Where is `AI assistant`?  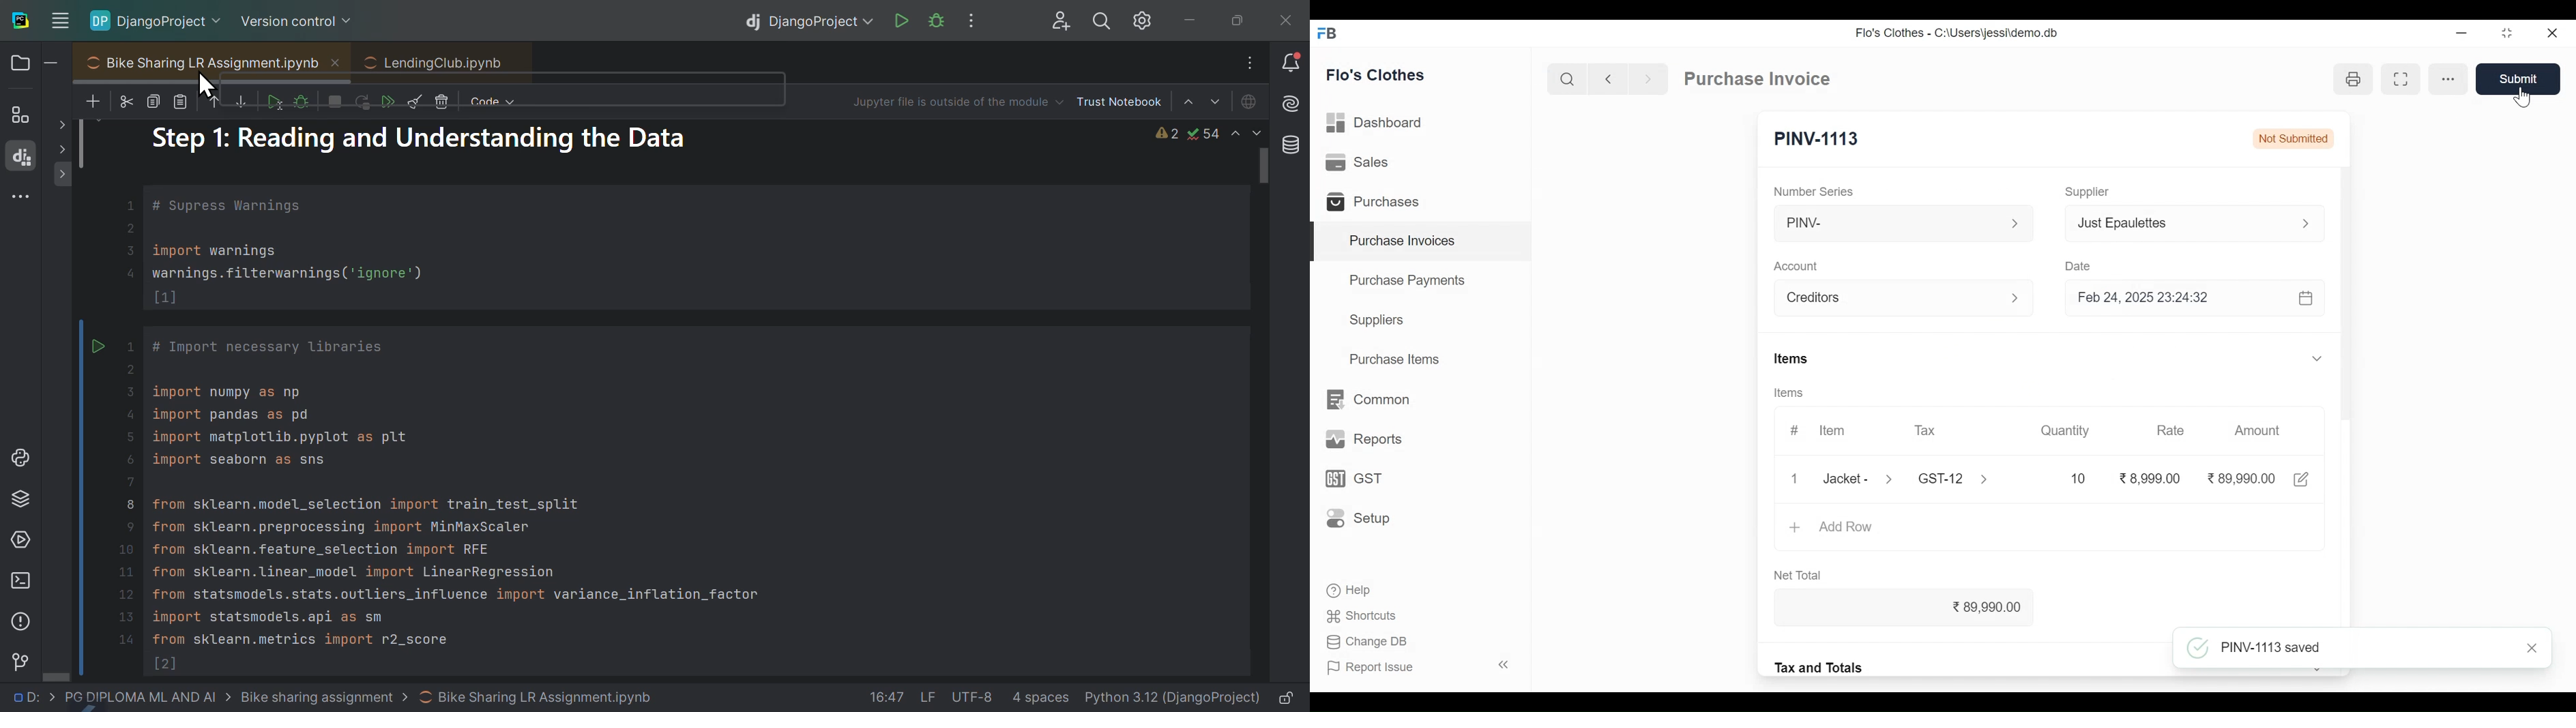
AI assistant is located at coordinates (1294, 105).